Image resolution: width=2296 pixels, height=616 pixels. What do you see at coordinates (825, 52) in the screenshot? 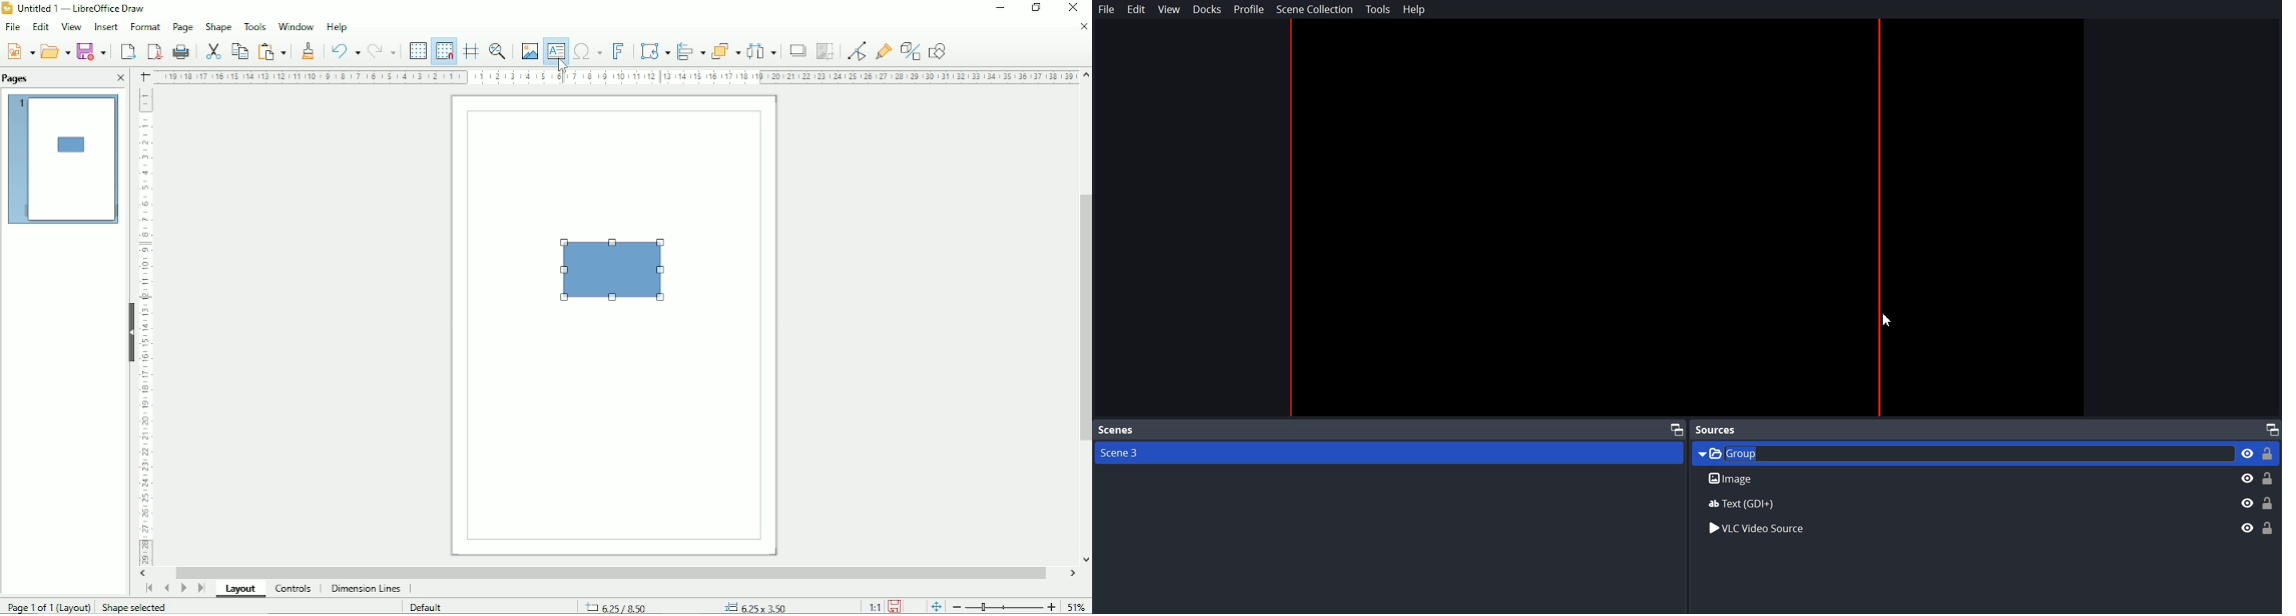
I see `Crop image` at bounding box center [825, 52].